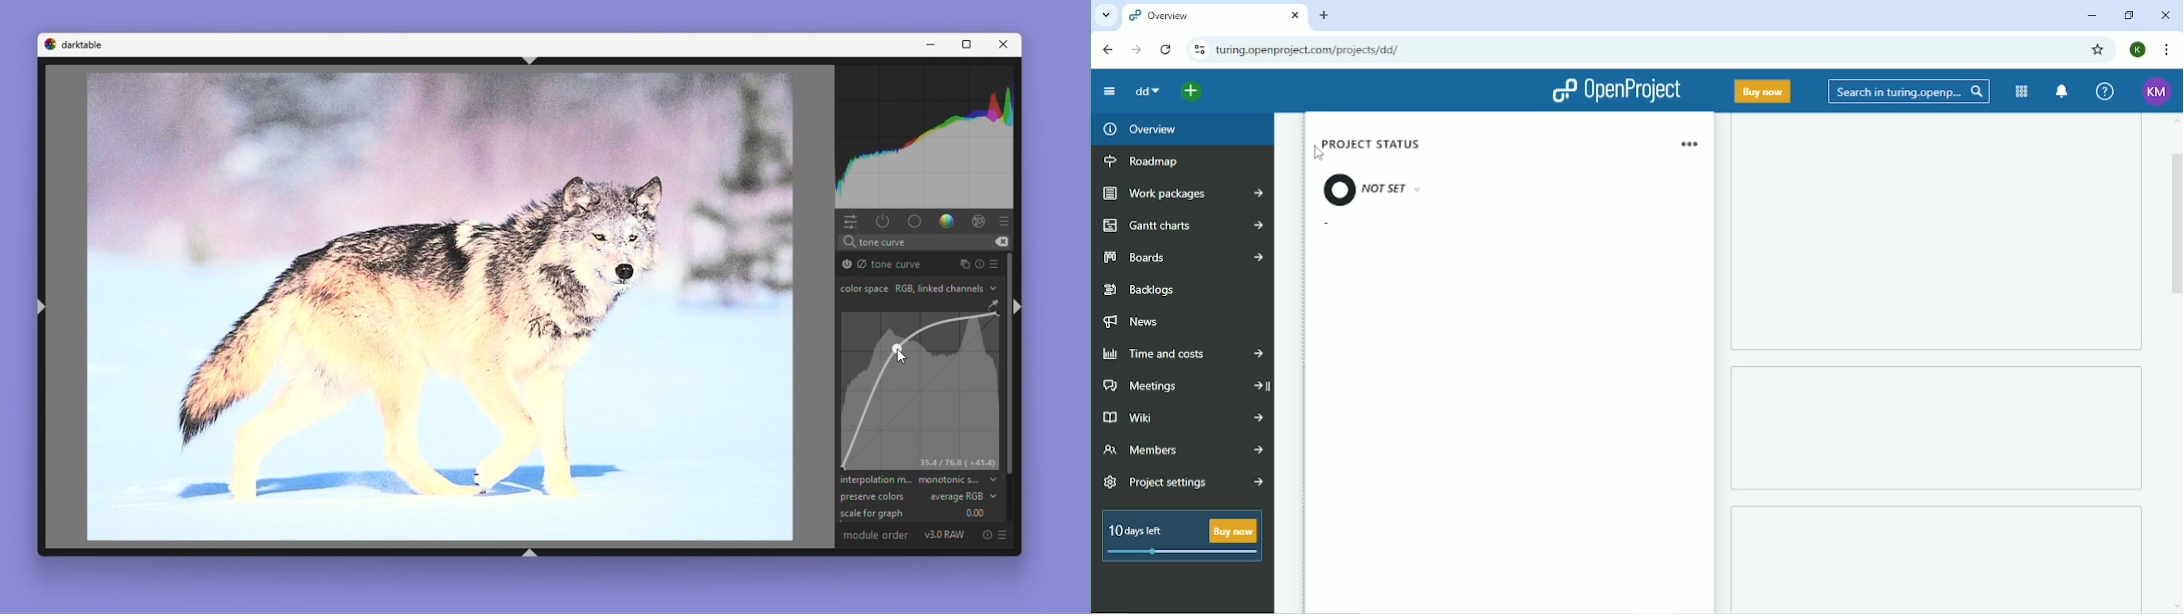 The height and width of the screenshot is (616, 2184). I want to click on Reload this page, so click(1167, 50).